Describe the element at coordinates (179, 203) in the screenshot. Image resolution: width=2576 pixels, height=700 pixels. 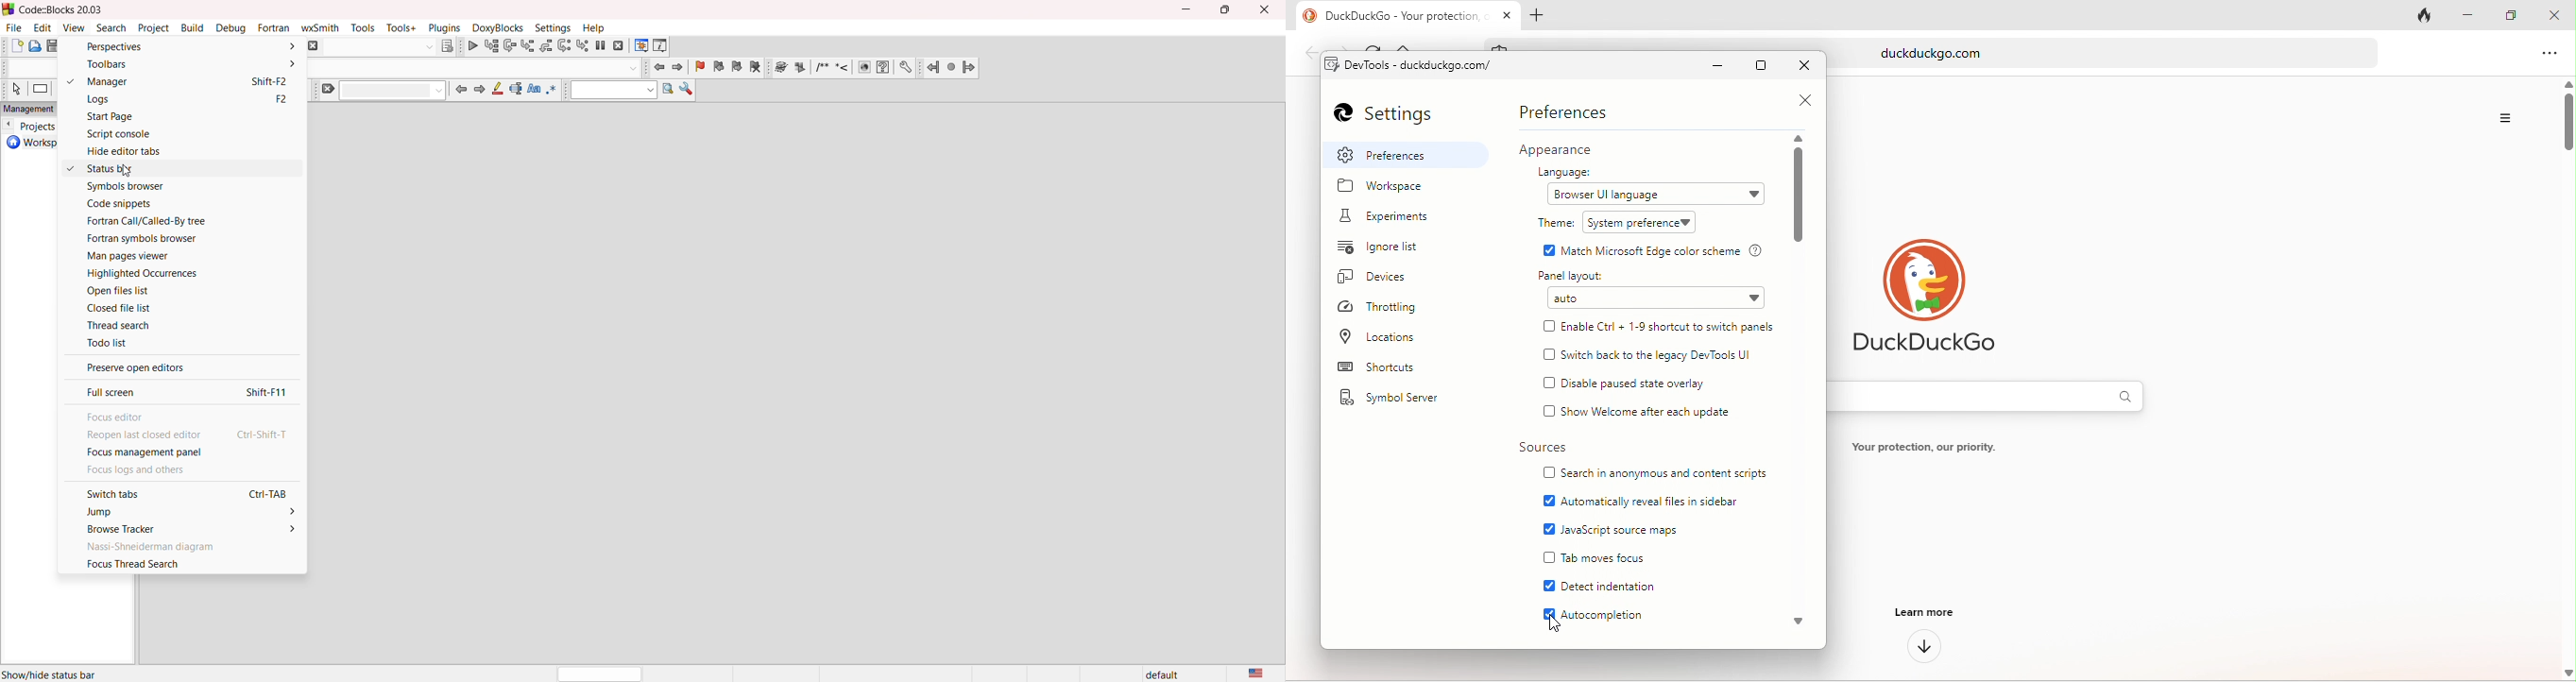
I see `code snippets` at that location.